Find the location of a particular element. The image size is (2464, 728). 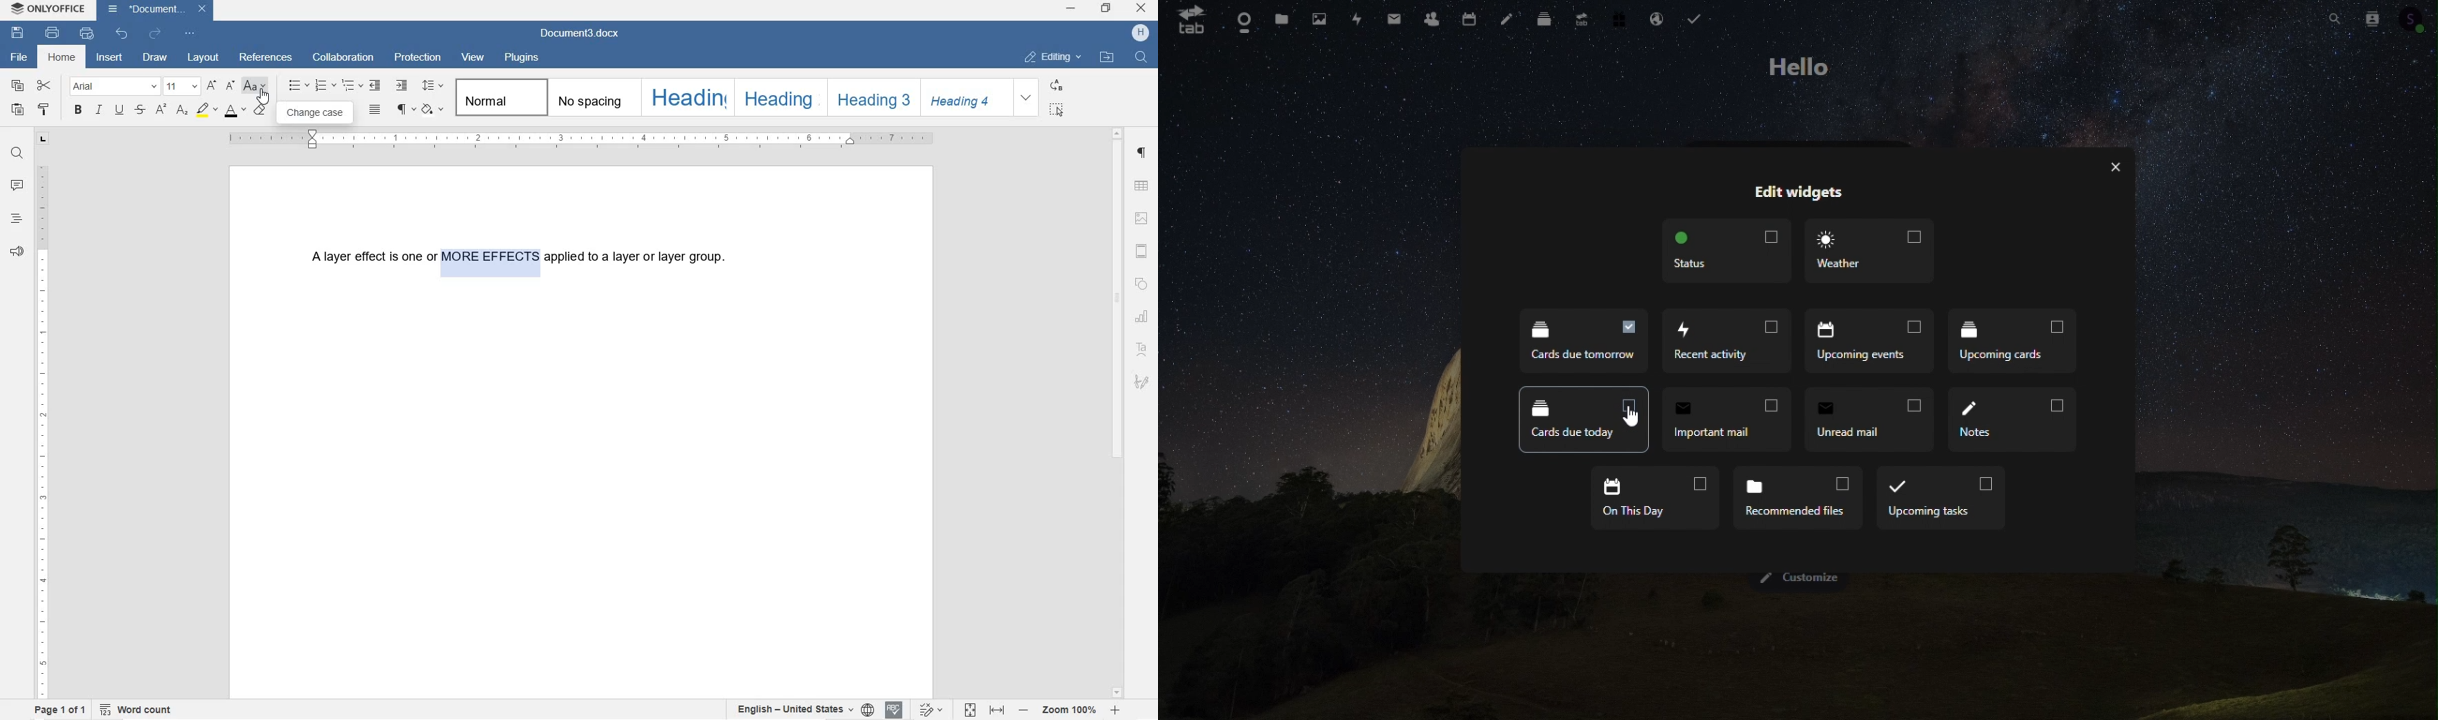

Recommended files is located at coordinates (1797, 500).